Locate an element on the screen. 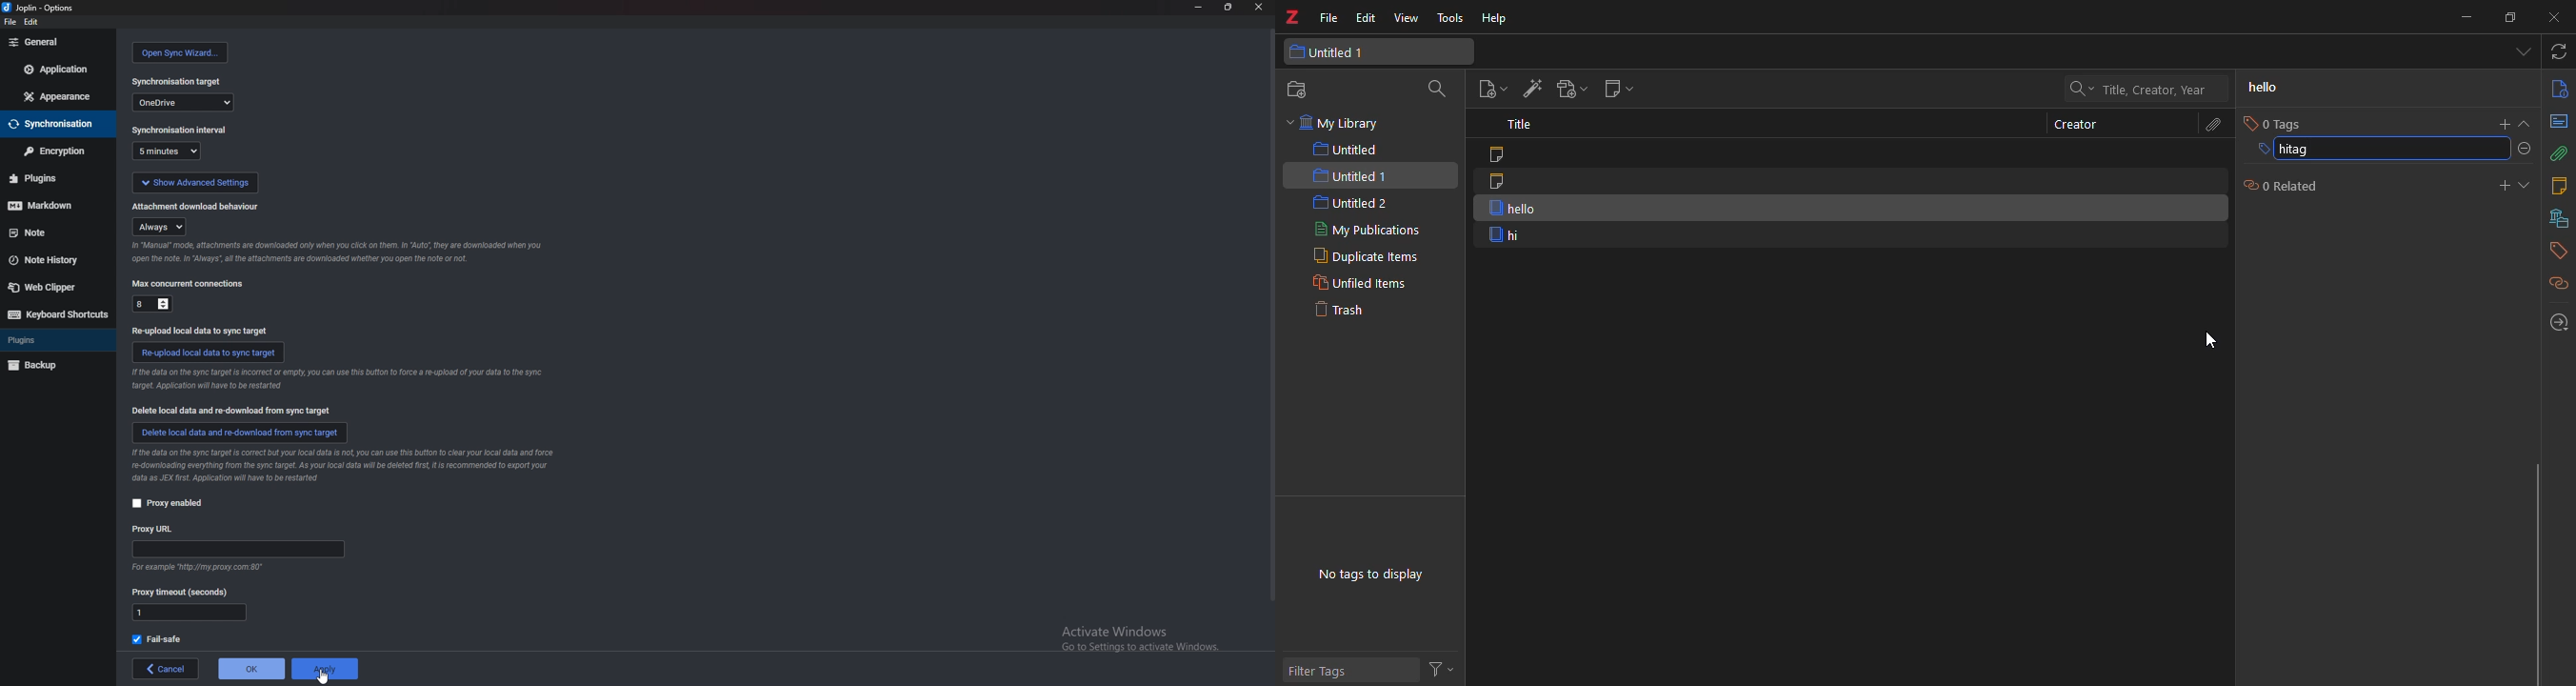  one drive is located at coordinates (183, 102).